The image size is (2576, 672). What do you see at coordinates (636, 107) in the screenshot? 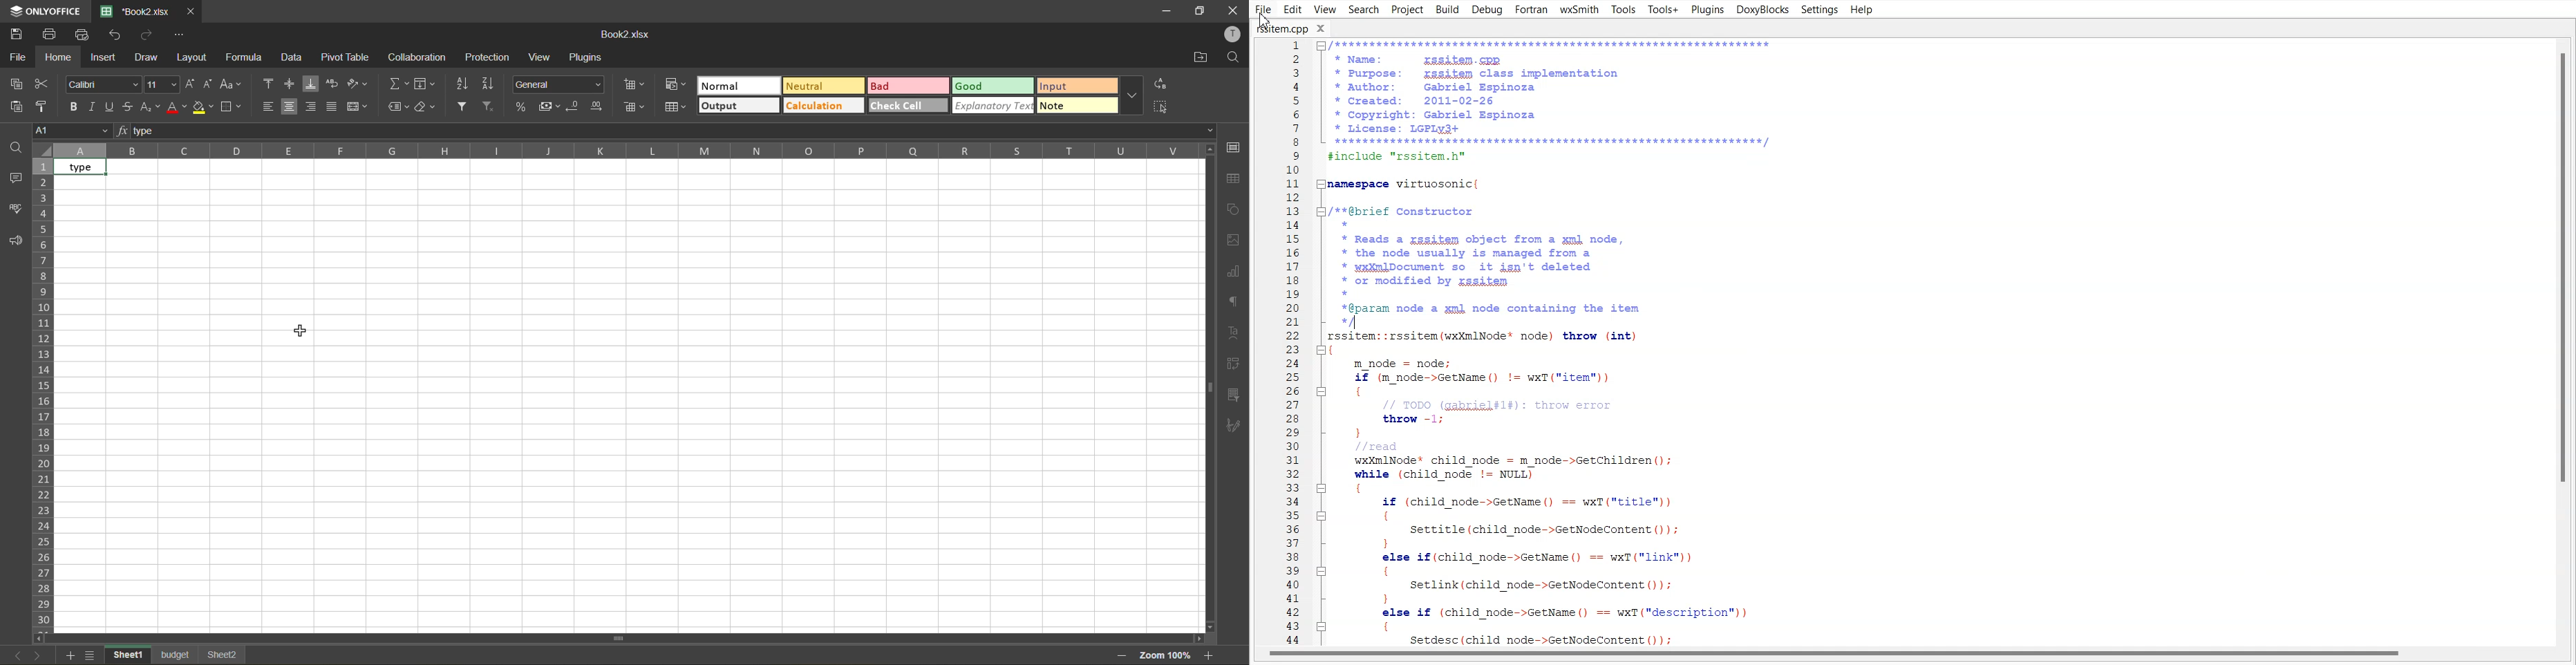
I see `delete cells` at bounding box center [636, 107].